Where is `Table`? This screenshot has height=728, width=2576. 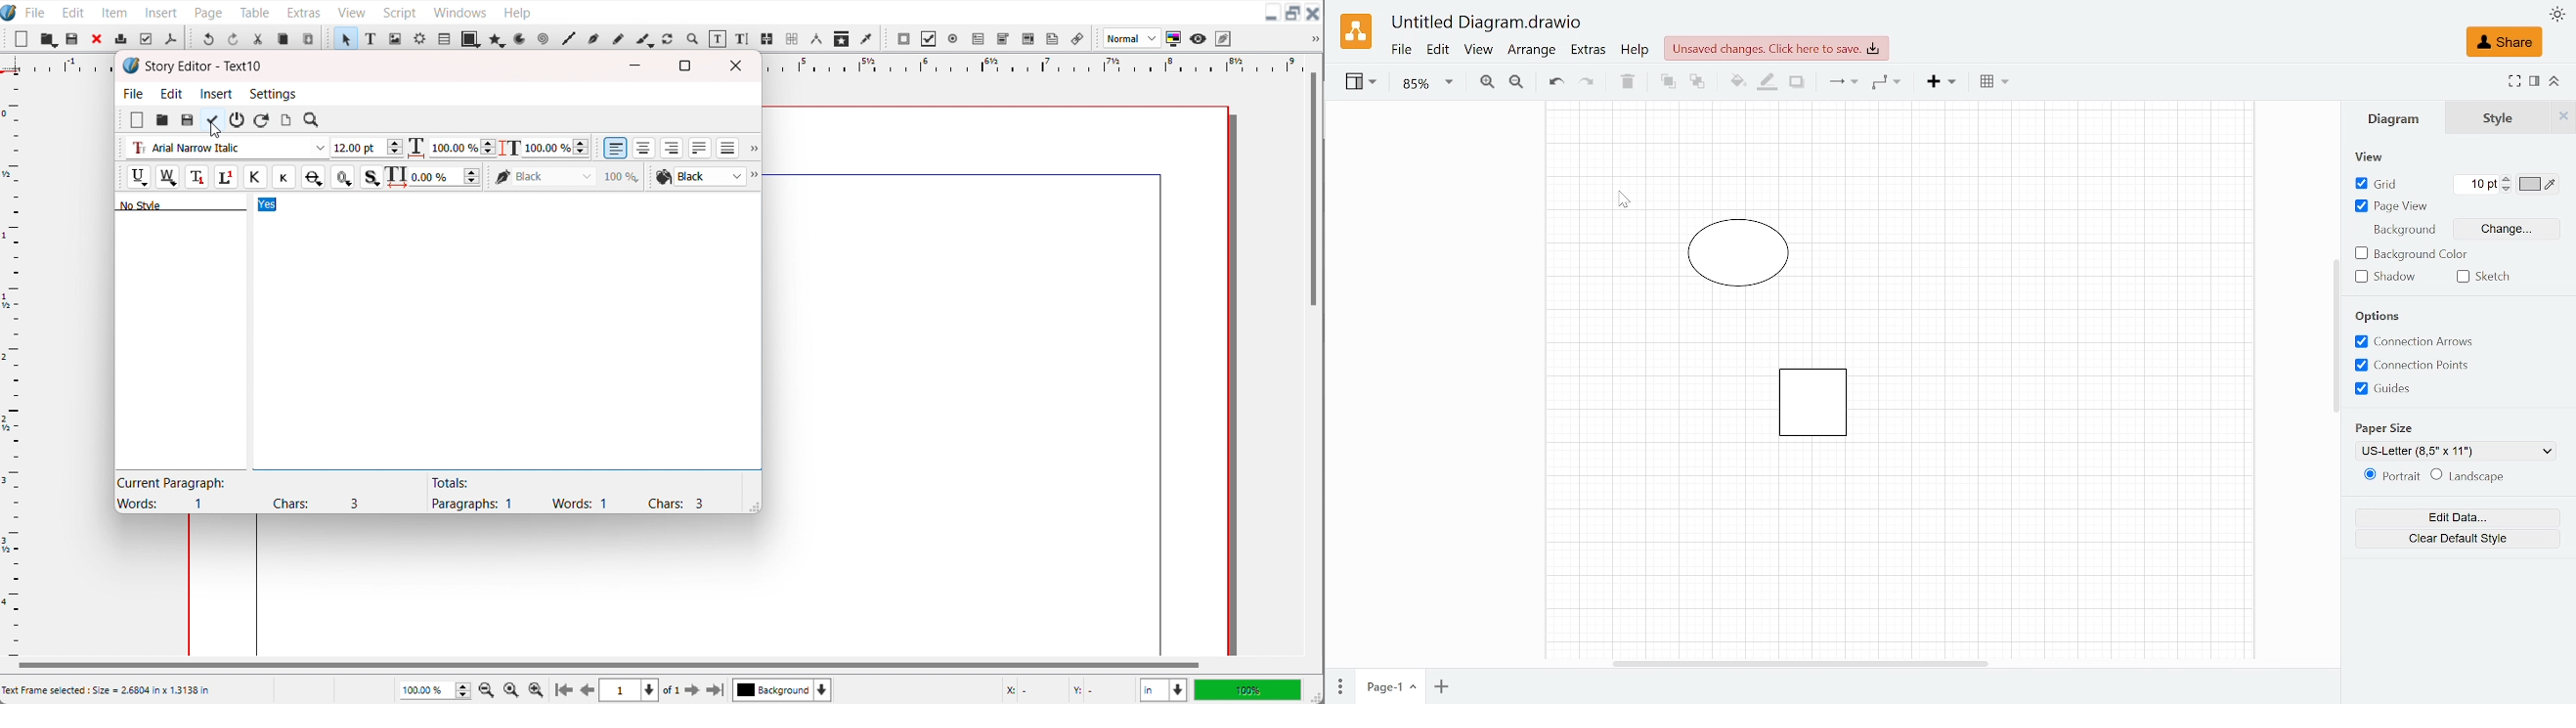 Table is located at coordinates (255, 11).